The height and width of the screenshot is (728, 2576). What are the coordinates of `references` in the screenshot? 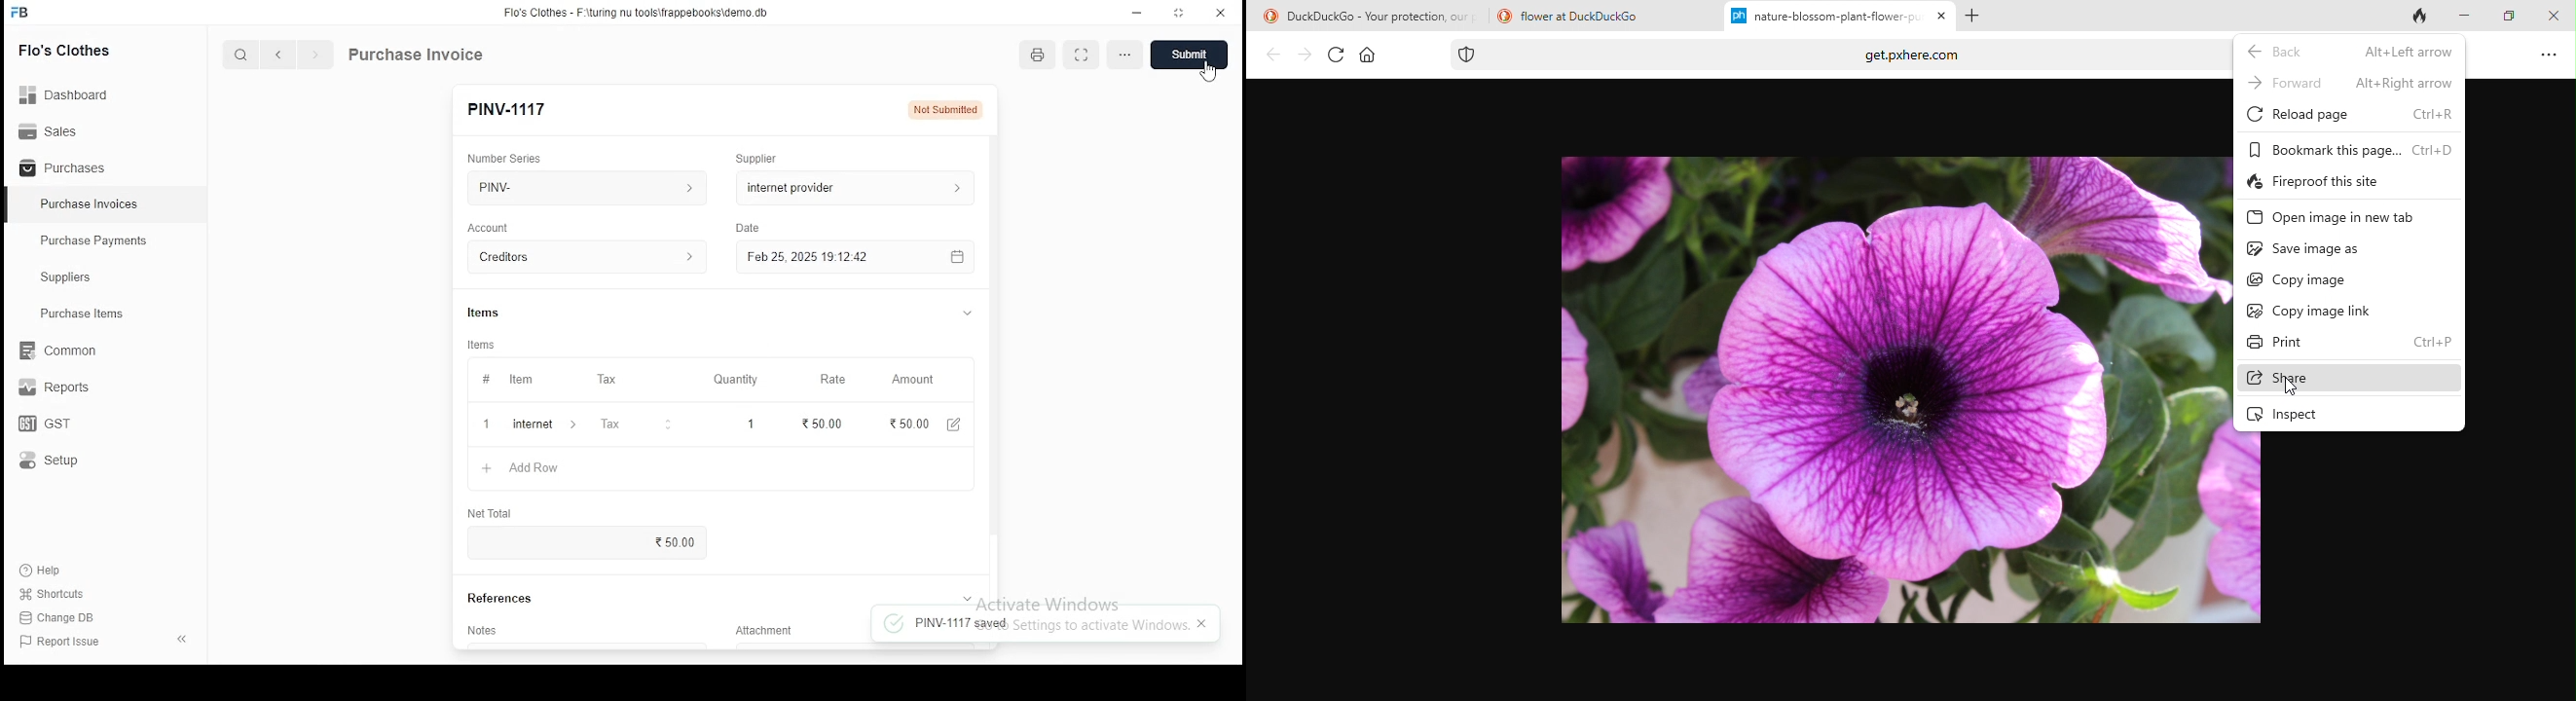 It's located at (501, 599).